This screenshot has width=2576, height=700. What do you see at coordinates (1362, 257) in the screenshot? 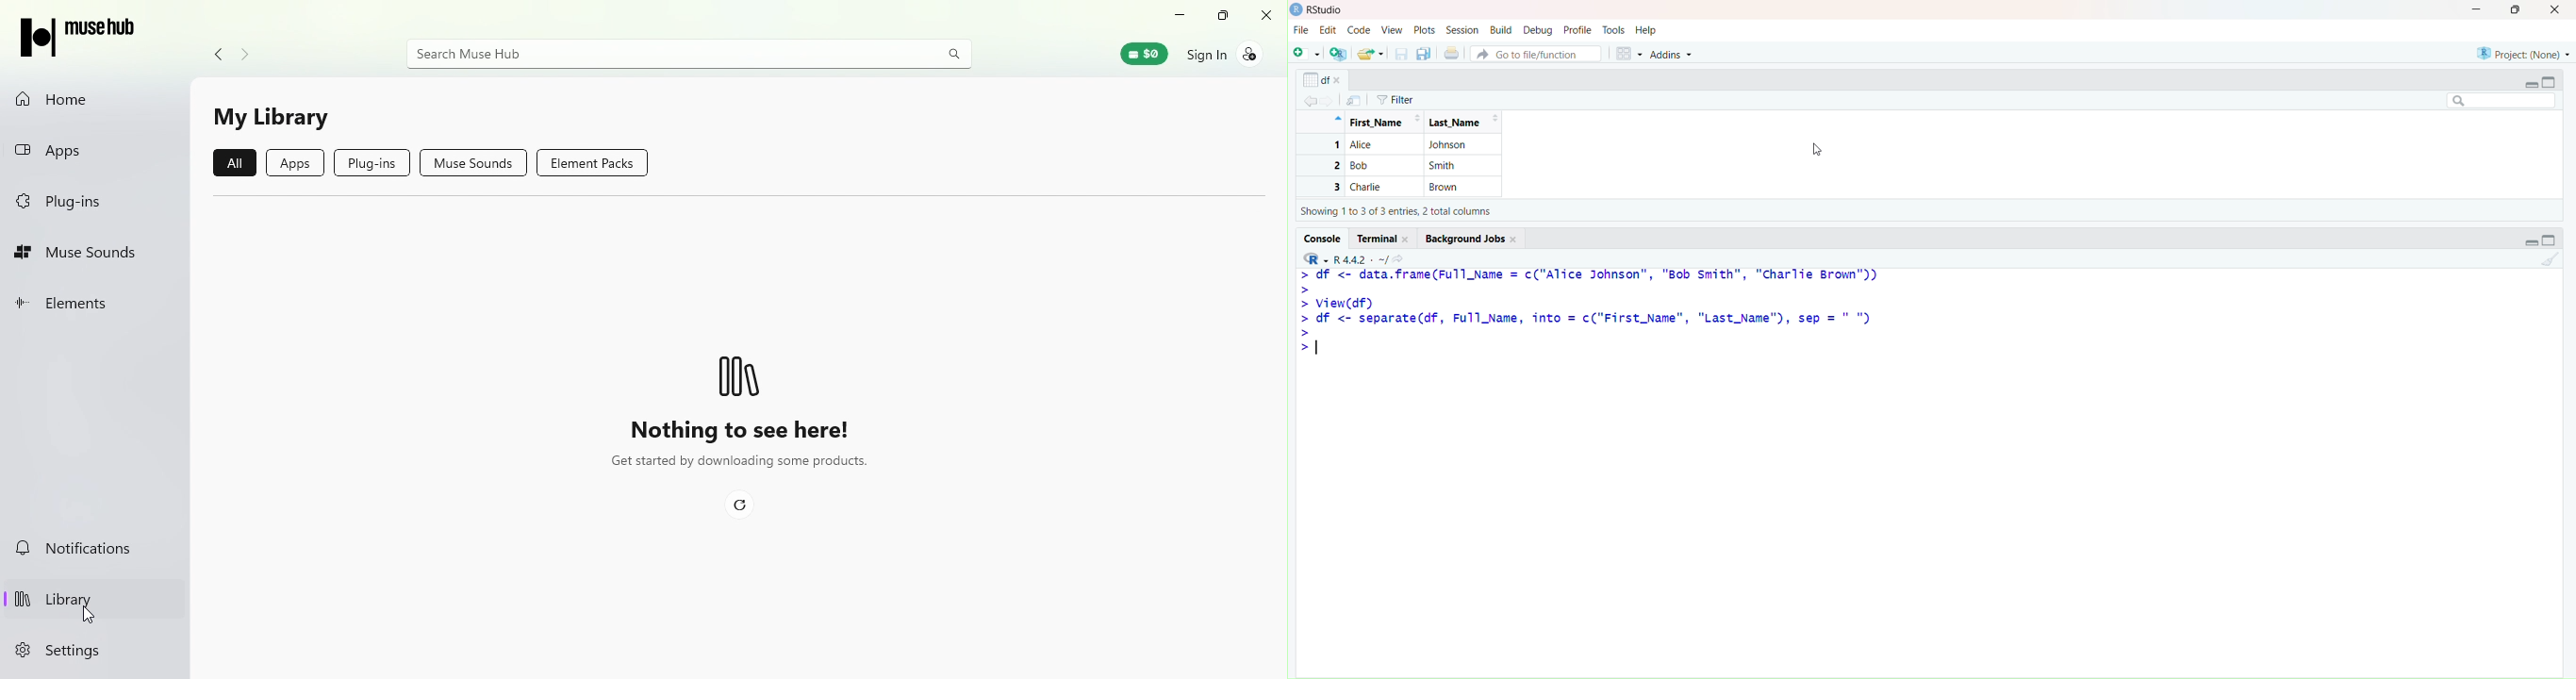
I see `R 4.4.2~/` at bounding box center [1362, 257].